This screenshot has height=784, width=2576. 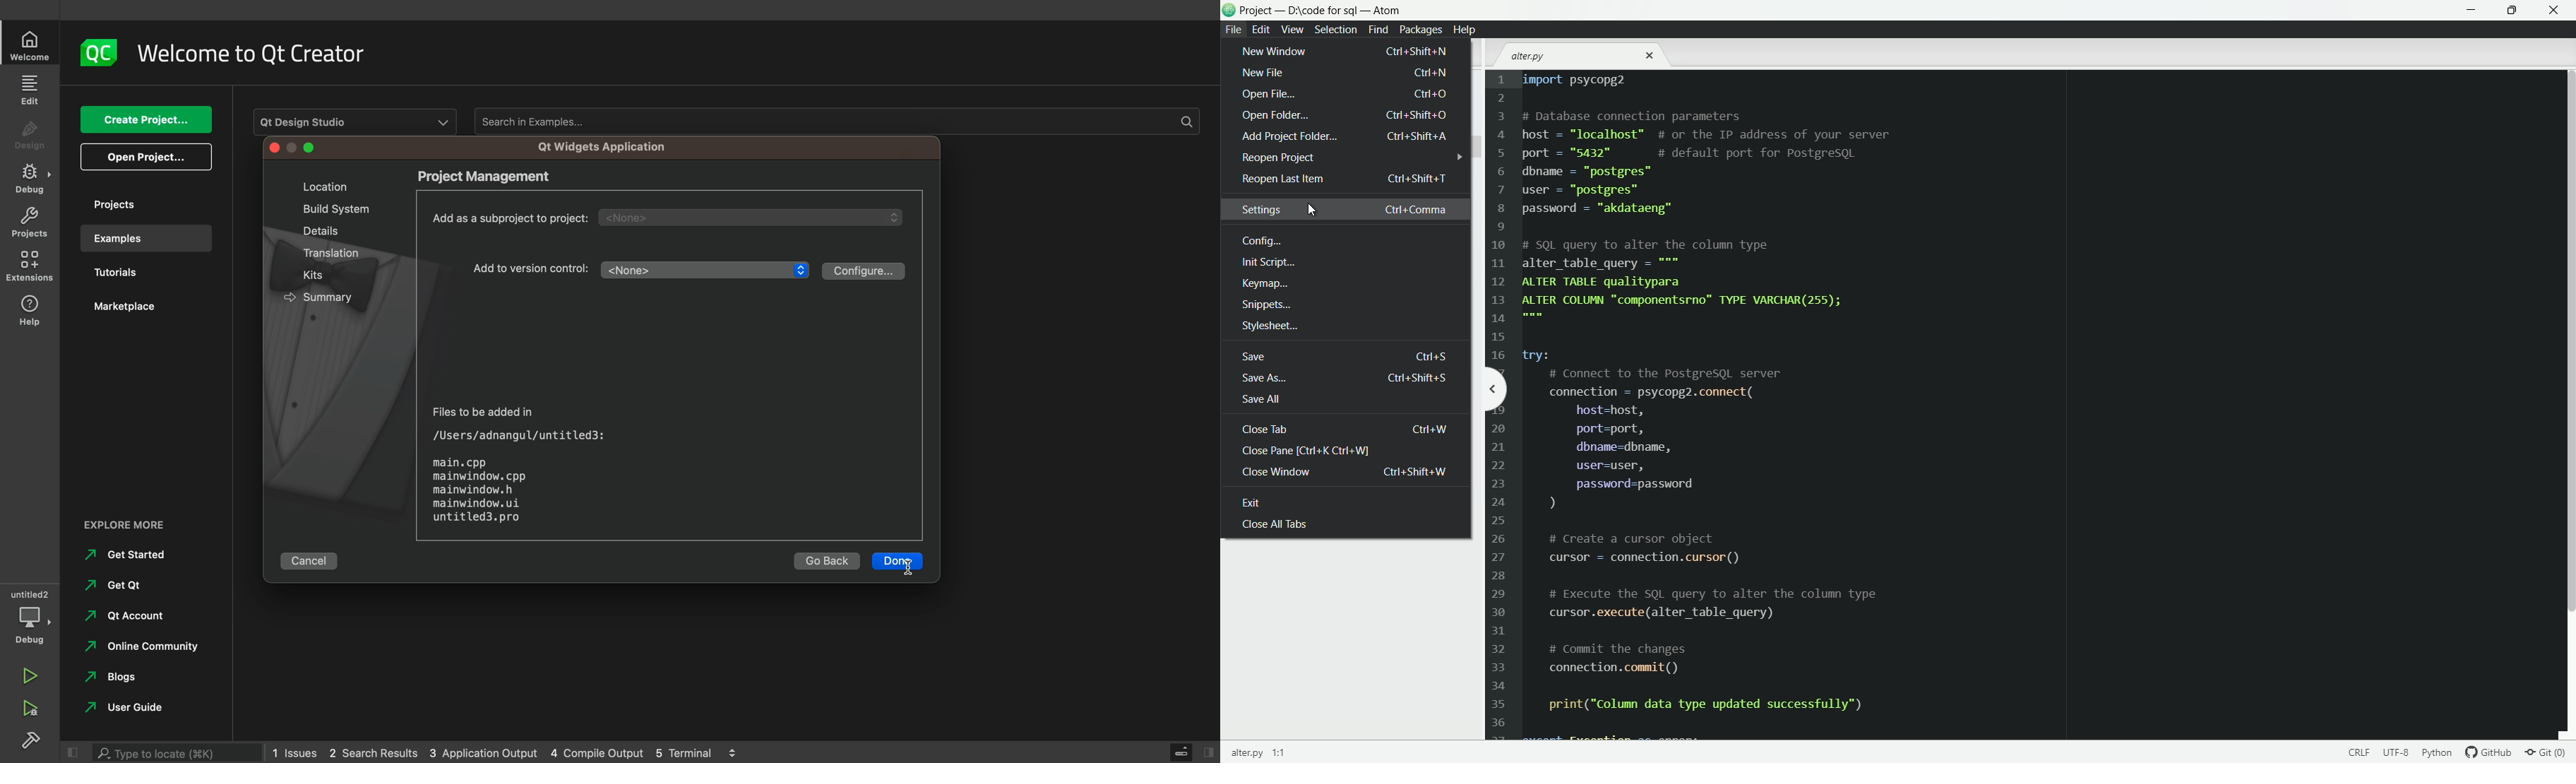 I want to click on project management, so click(x=502, y=176).